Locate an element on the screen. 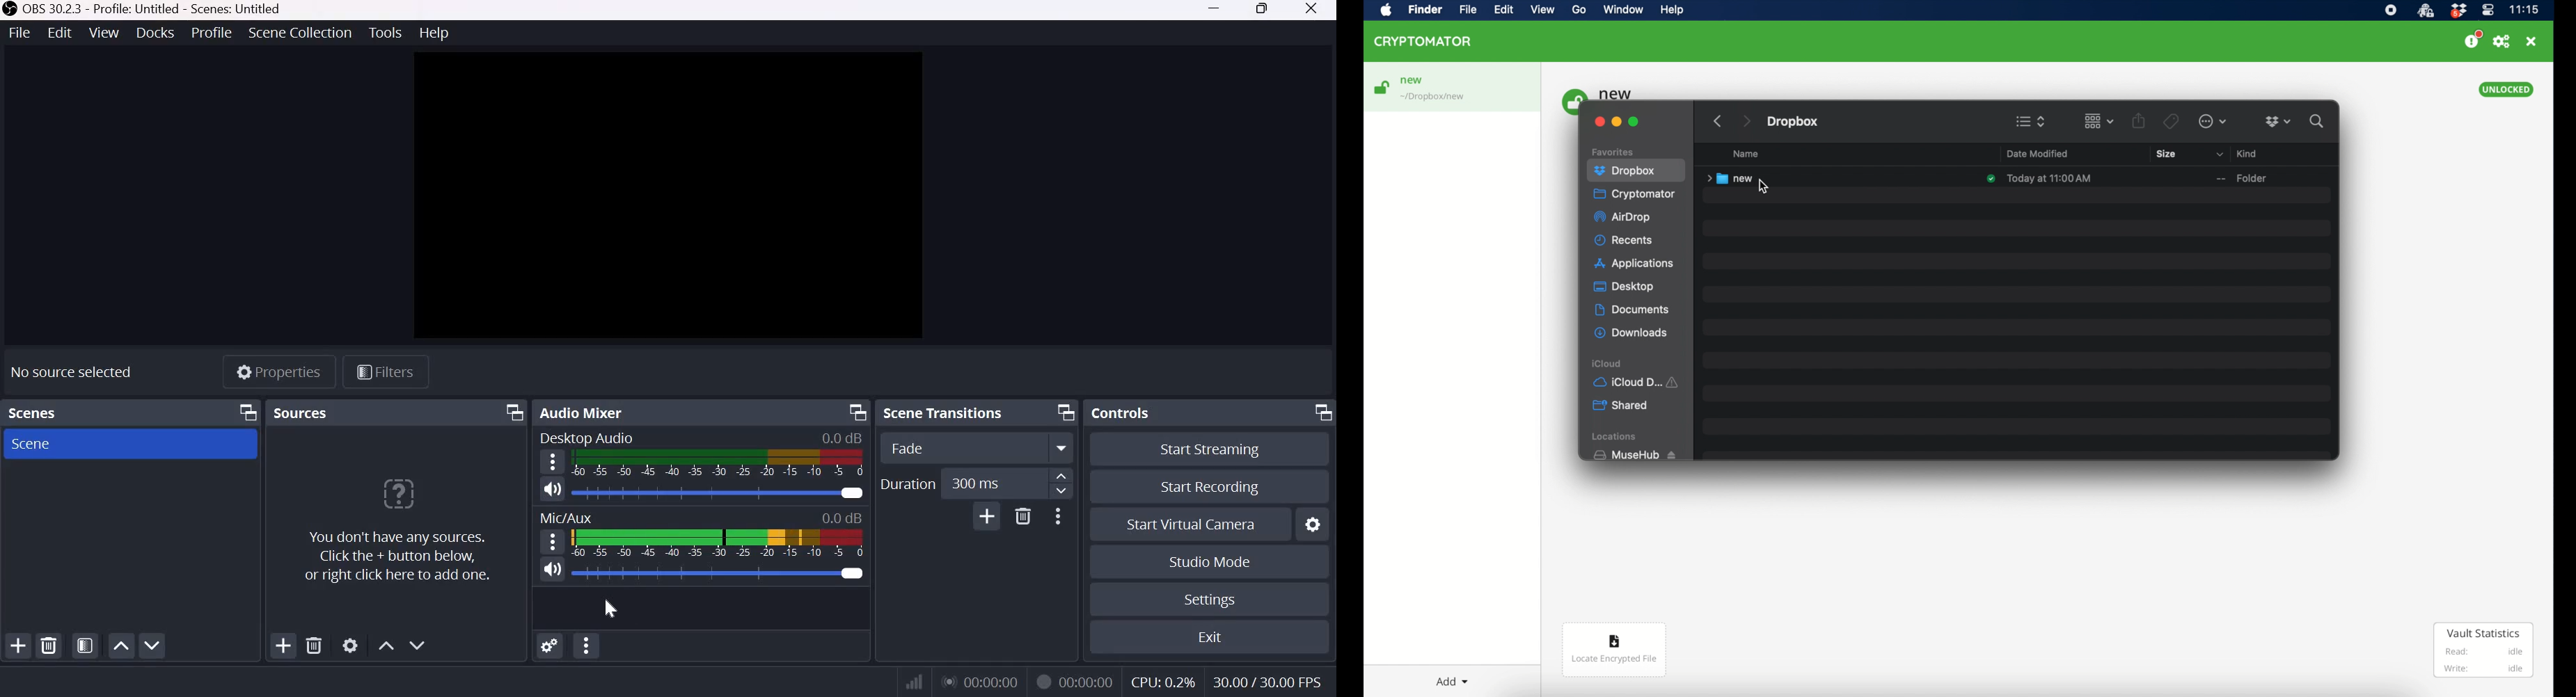  Scenes is located at coordinates (36, 413).